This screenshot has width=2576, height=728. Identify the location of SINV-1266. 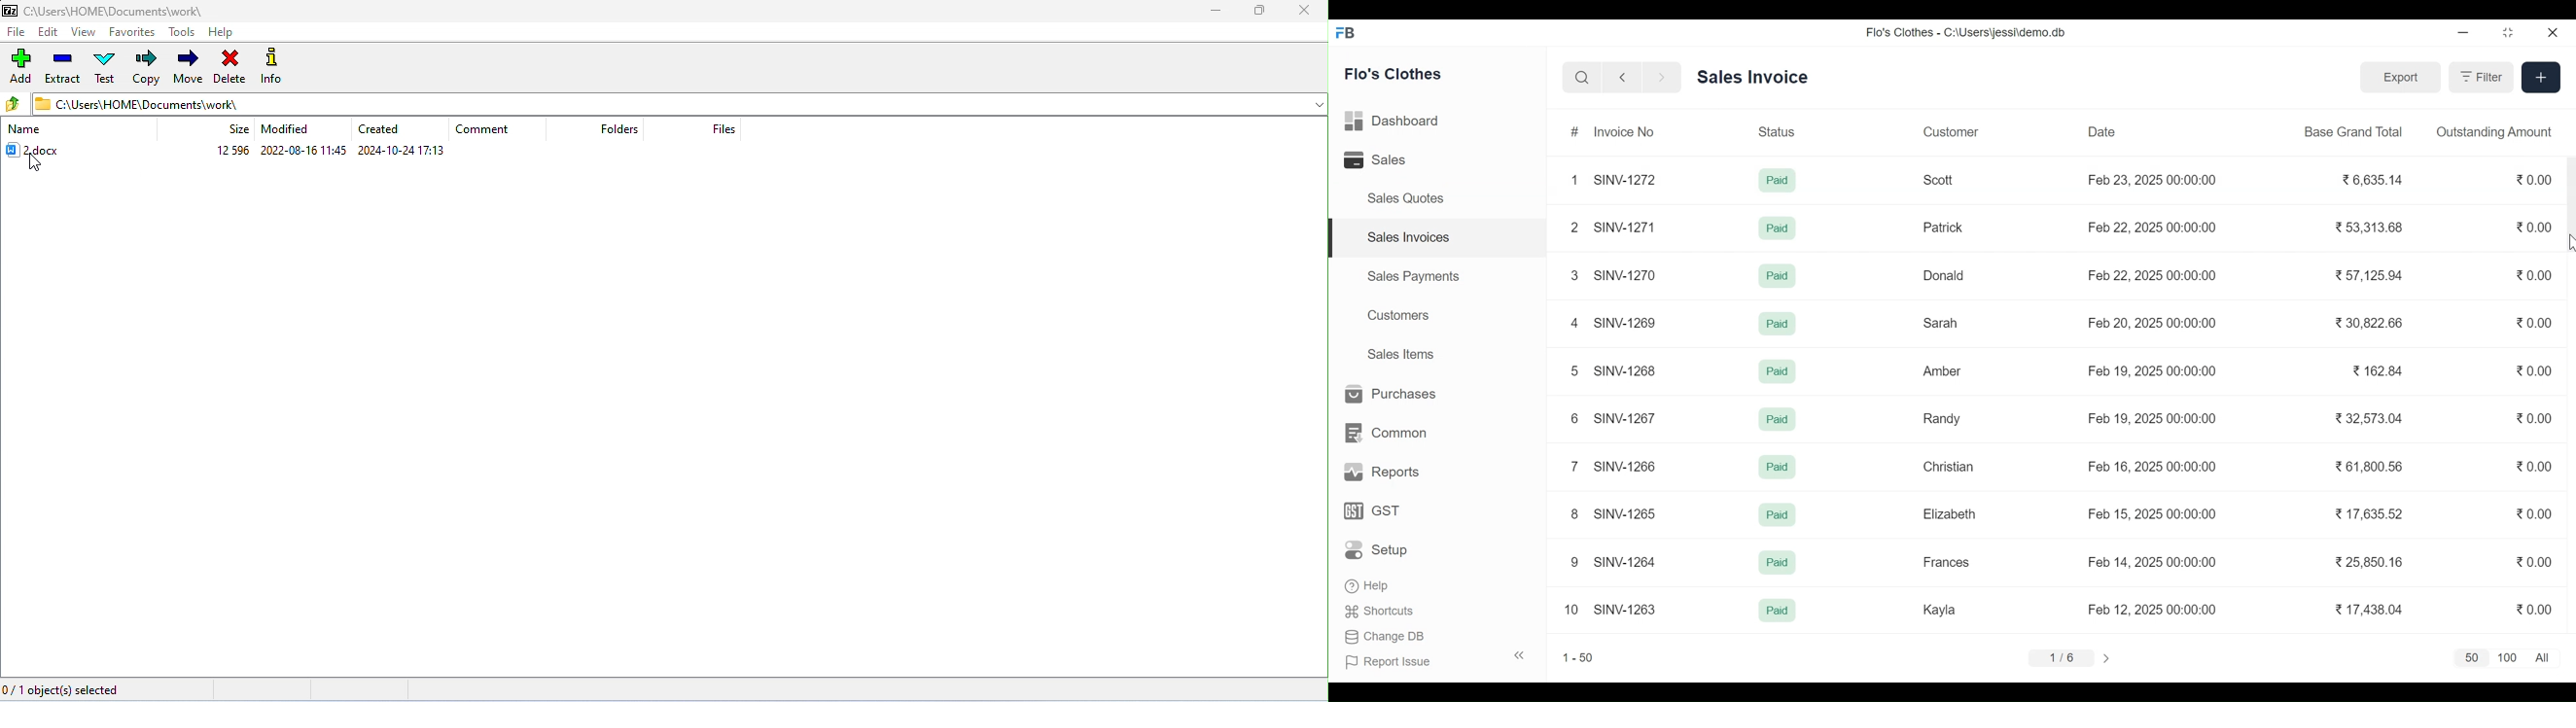
(1629, 466).